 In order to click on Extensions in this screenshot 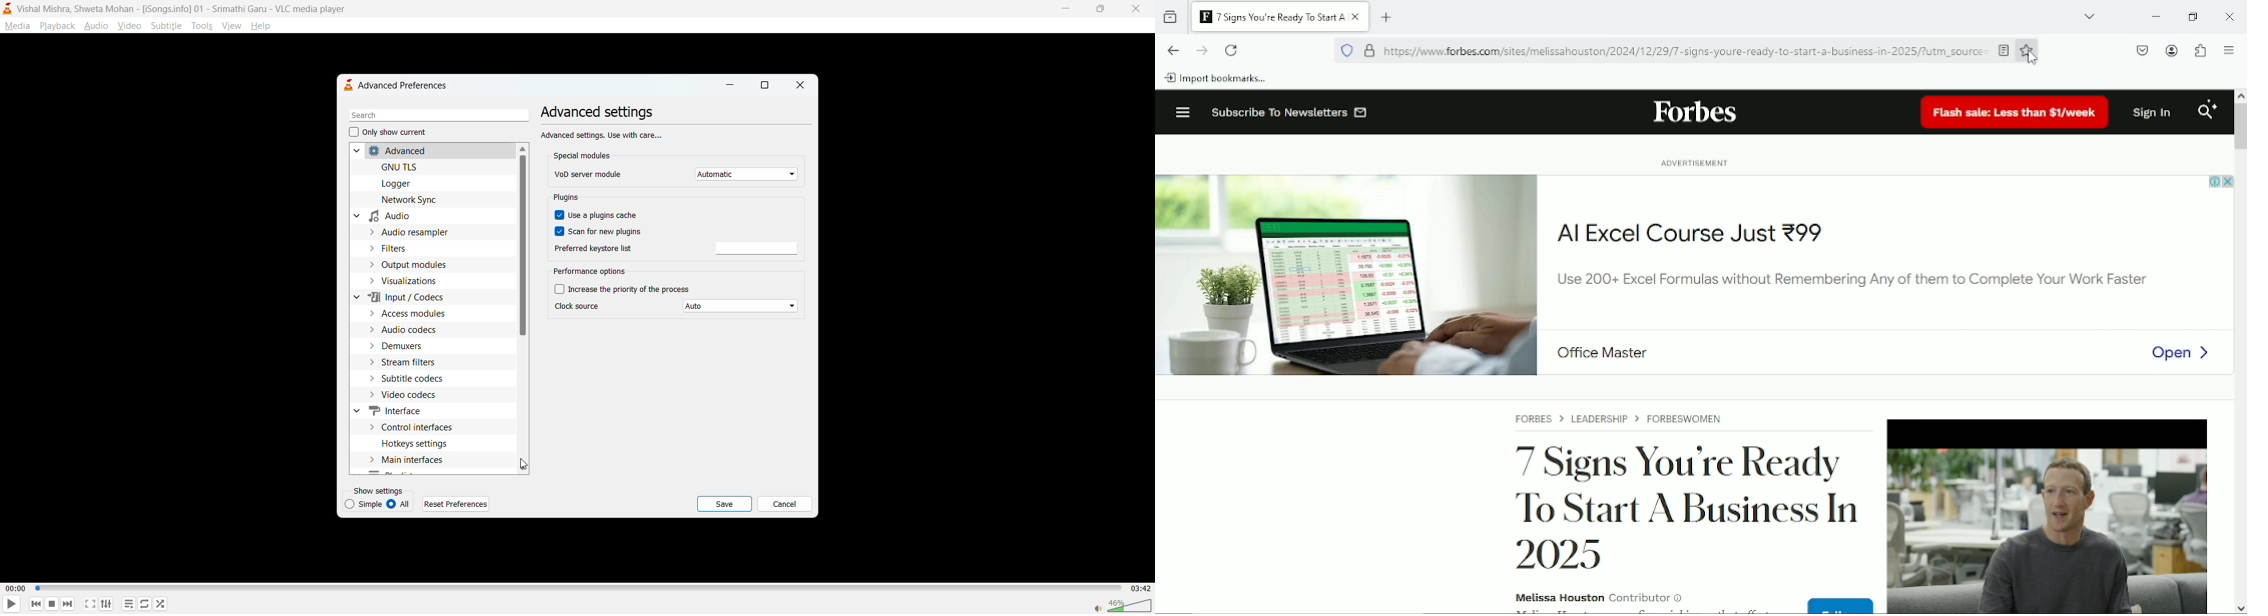, I will do `click(2201, 50)`.